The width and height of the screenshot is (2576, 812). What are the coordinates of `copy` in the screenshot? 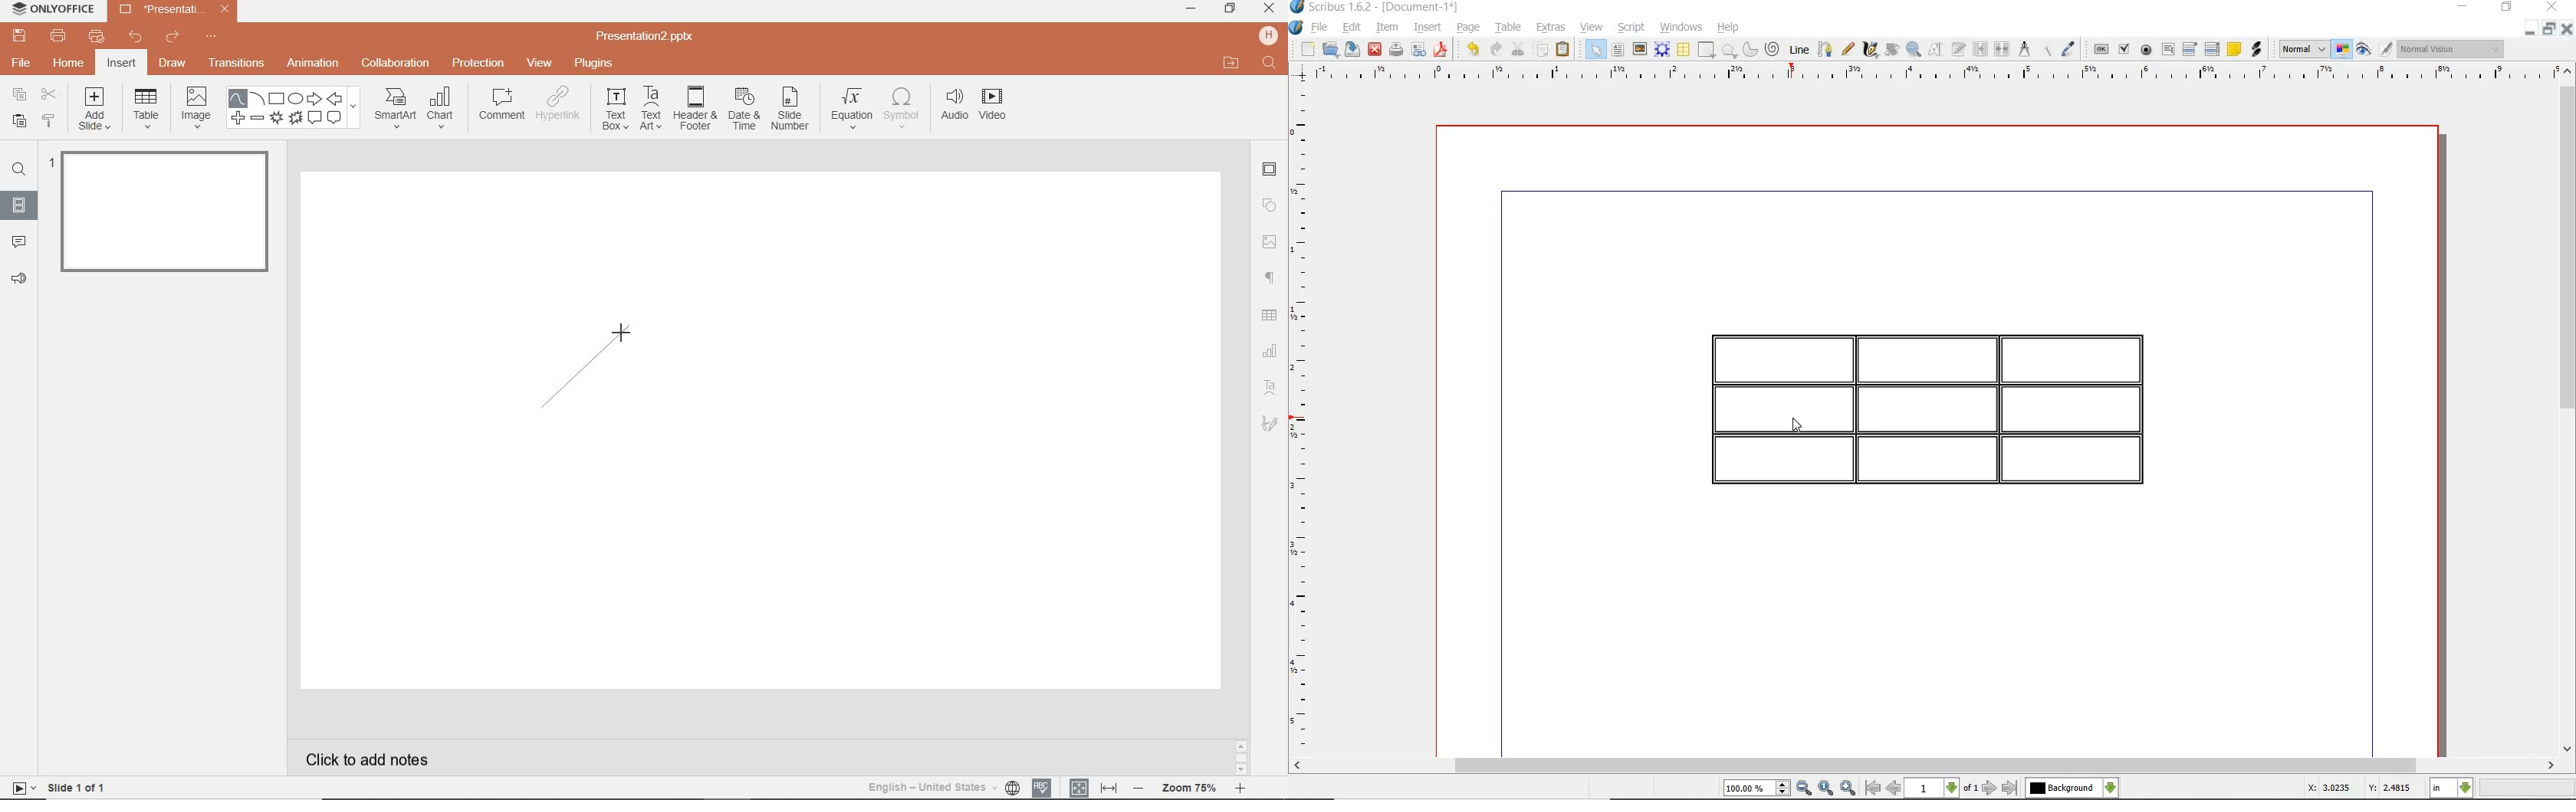 It's located at (1541, 51).